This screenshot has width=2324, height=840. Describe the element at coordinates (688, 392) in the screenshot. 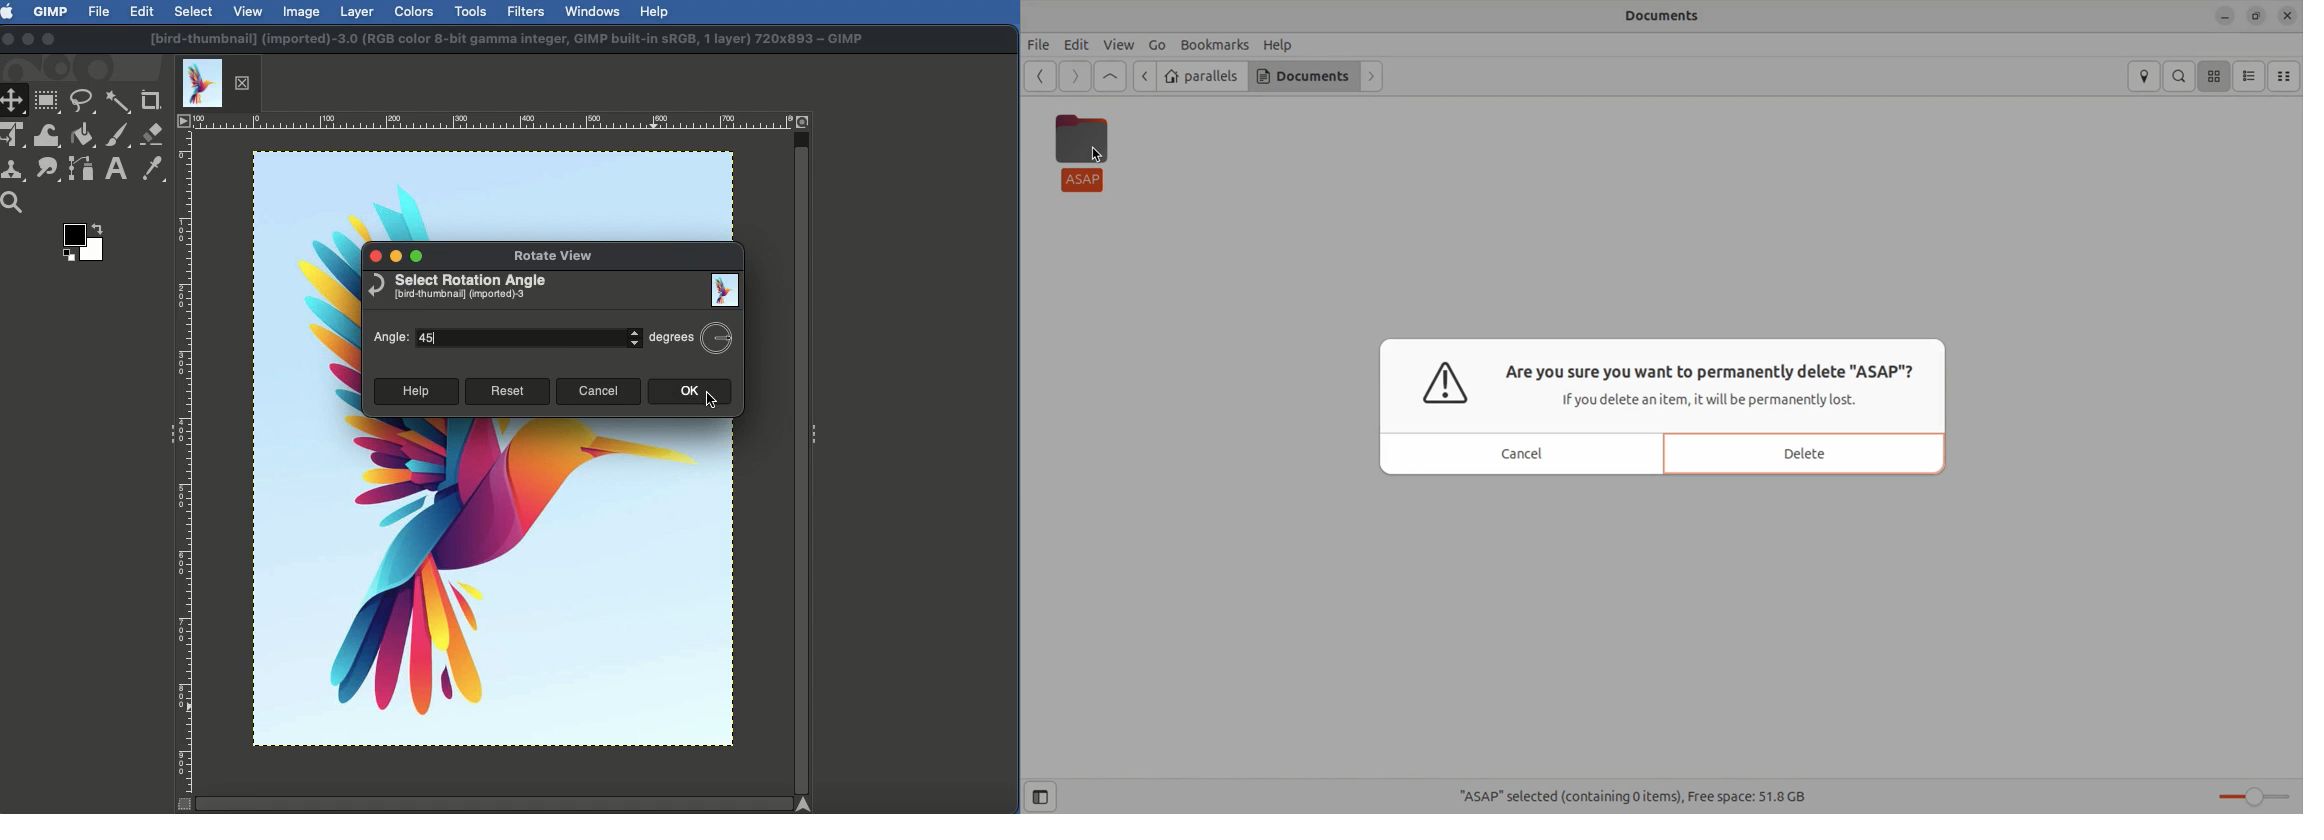

I see `OK` at that location.